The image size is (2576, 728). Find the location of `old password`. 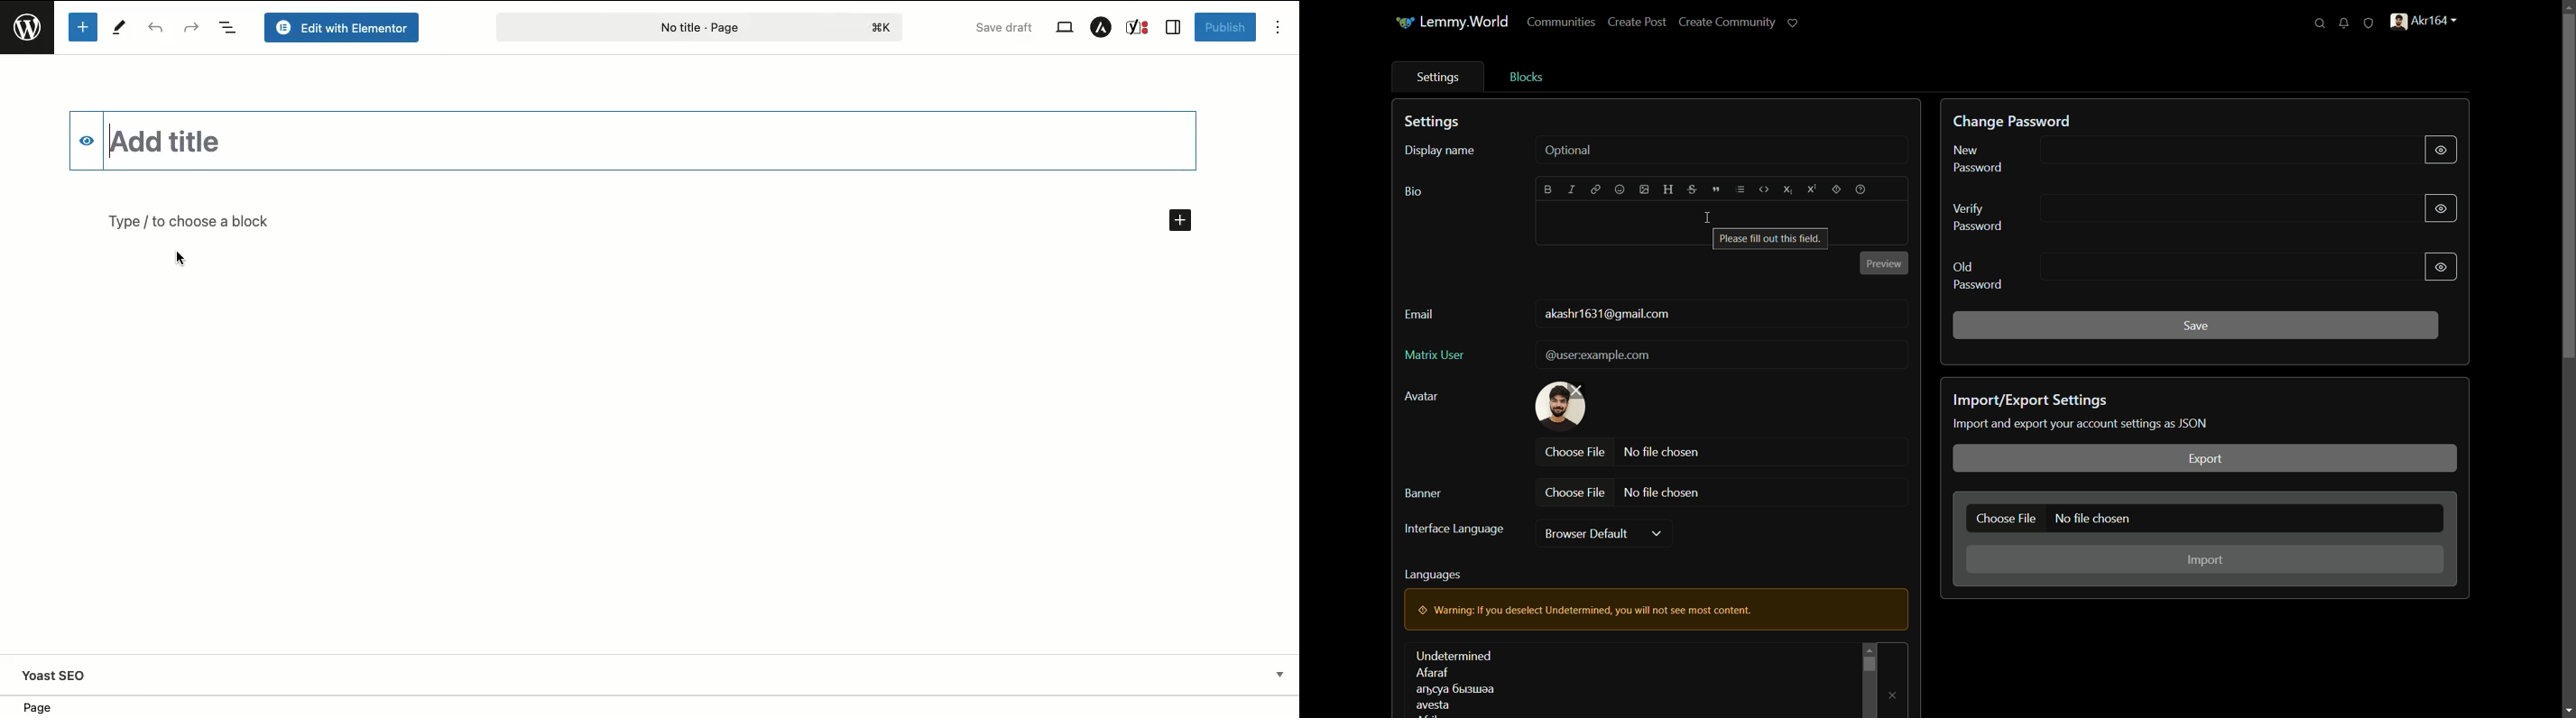

old password is located at coordinates (1977, 276).